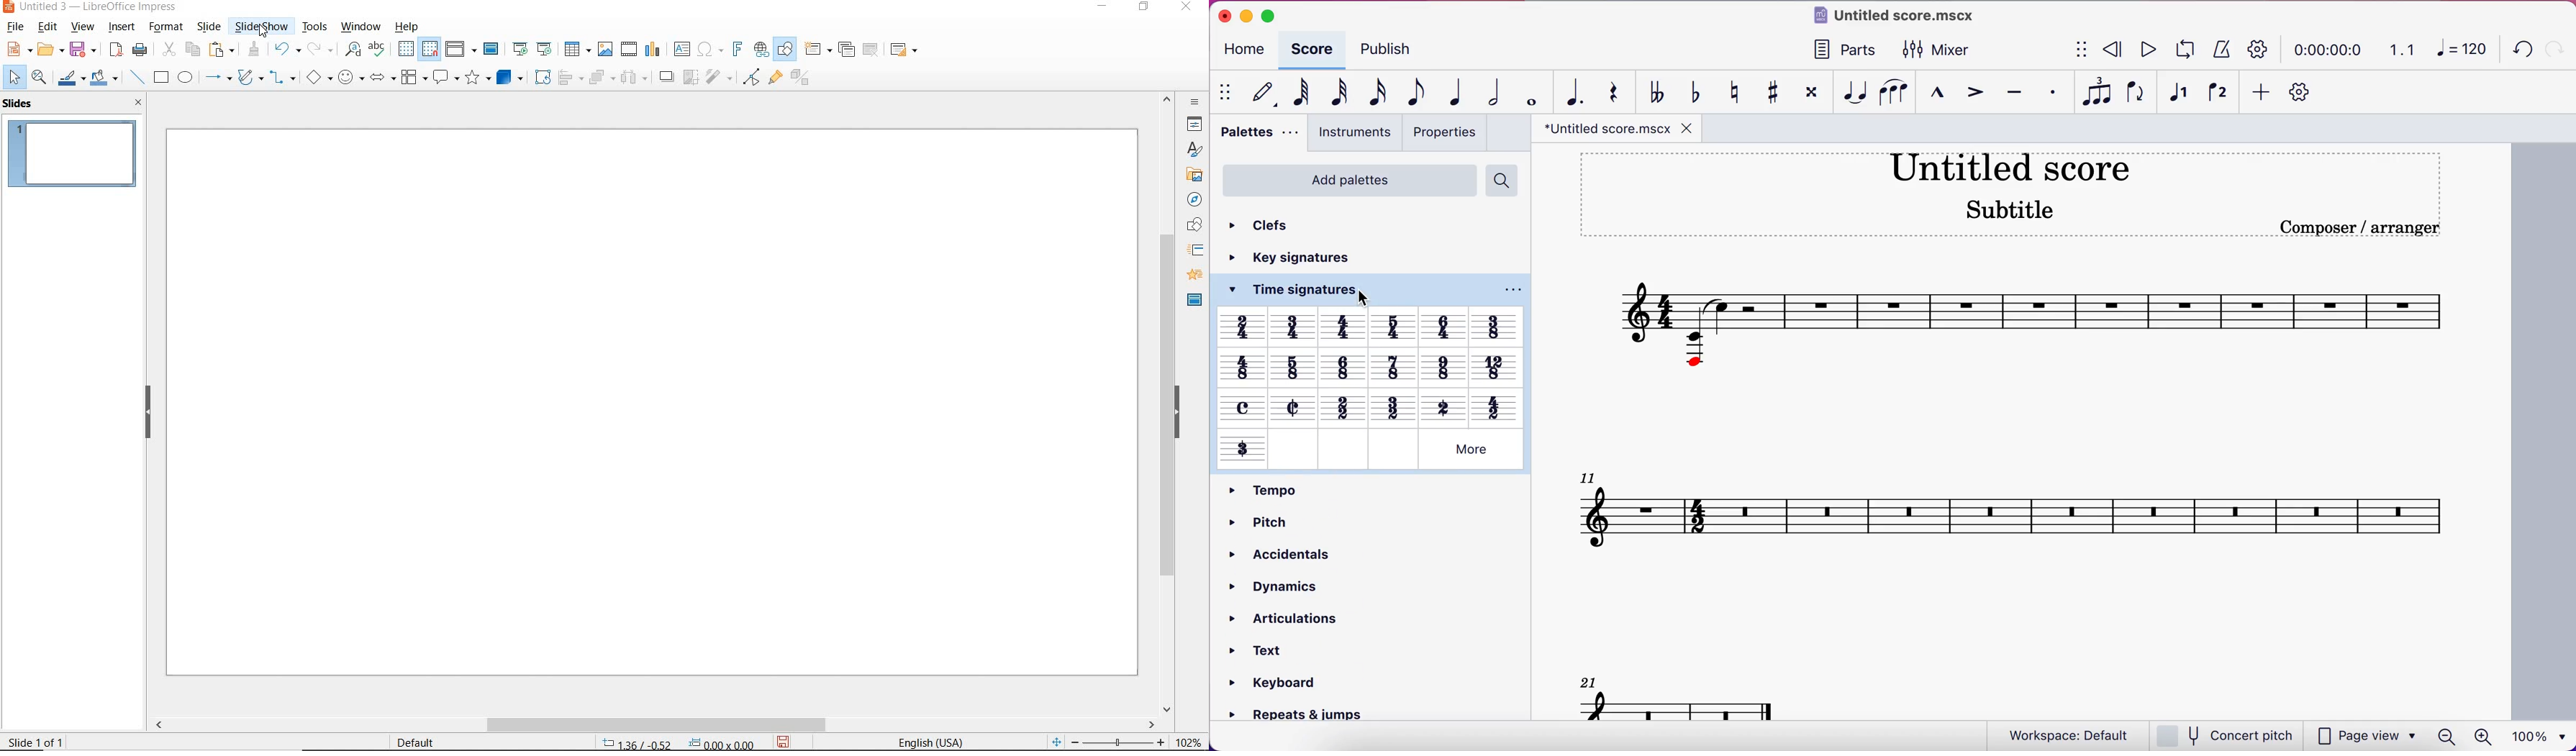 The width and height of the screenshot is (2576, 756). What do you see at coordinates (122, 28) in the screenshot?
I see `INSERT` at bounding box center [122, 28].